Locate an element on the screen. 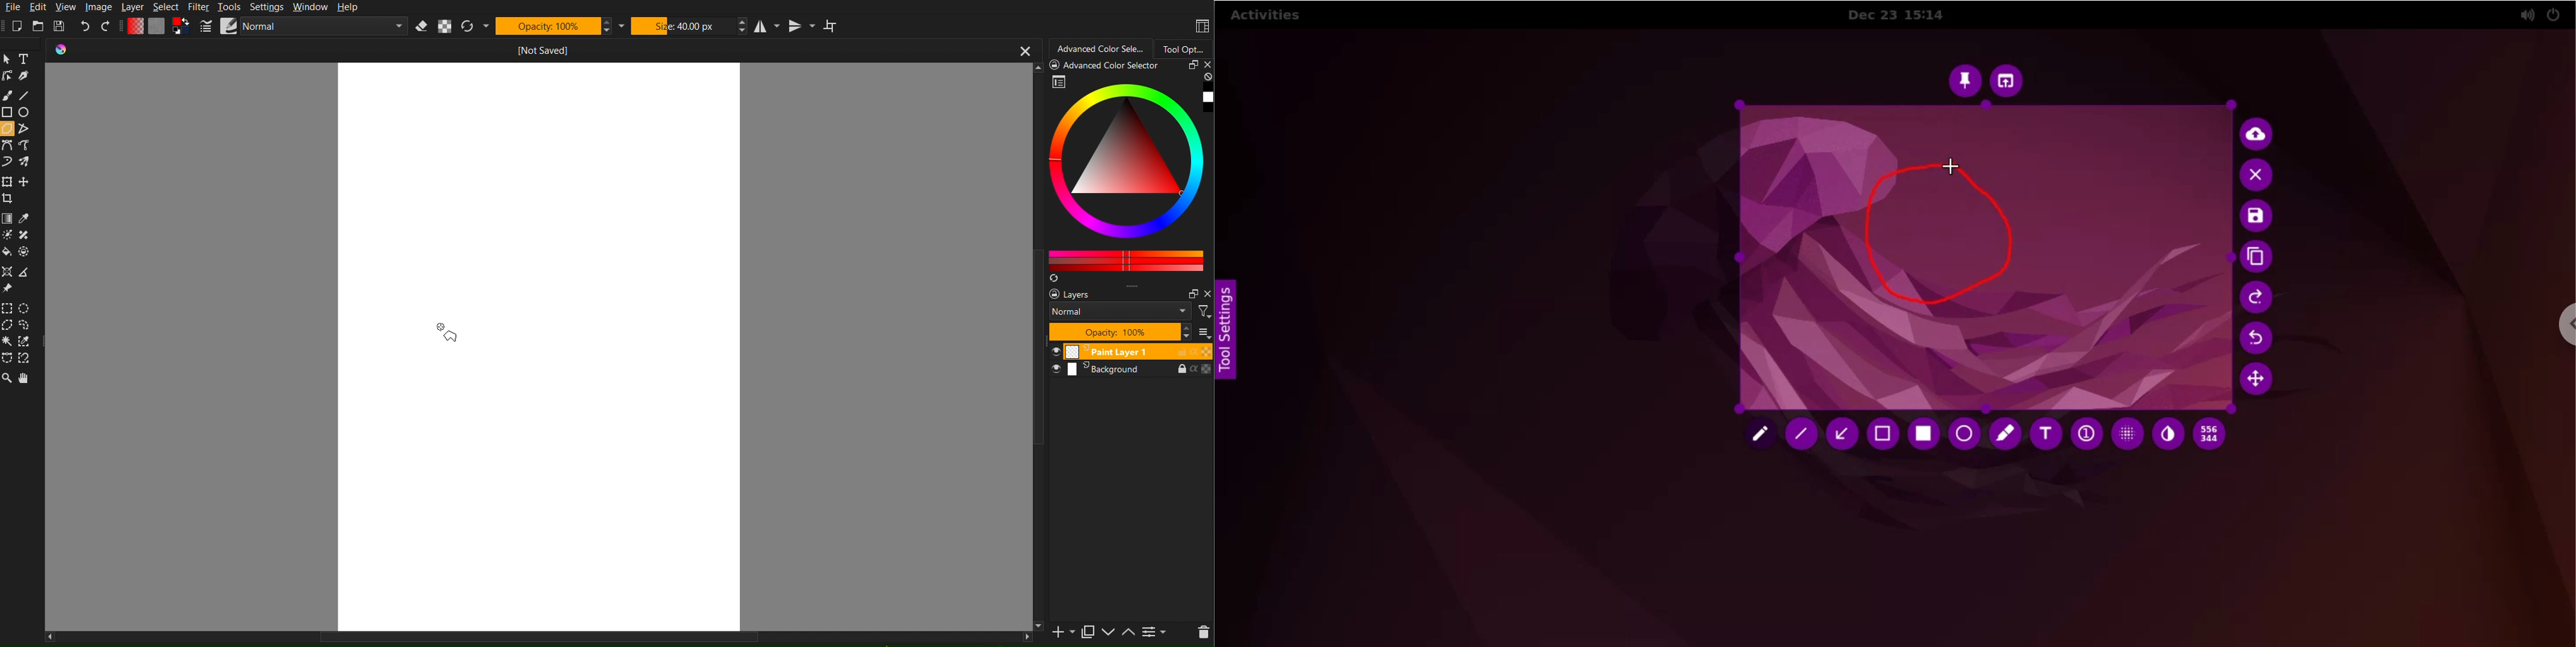  circle tool is located at coordinates (1964, 433).